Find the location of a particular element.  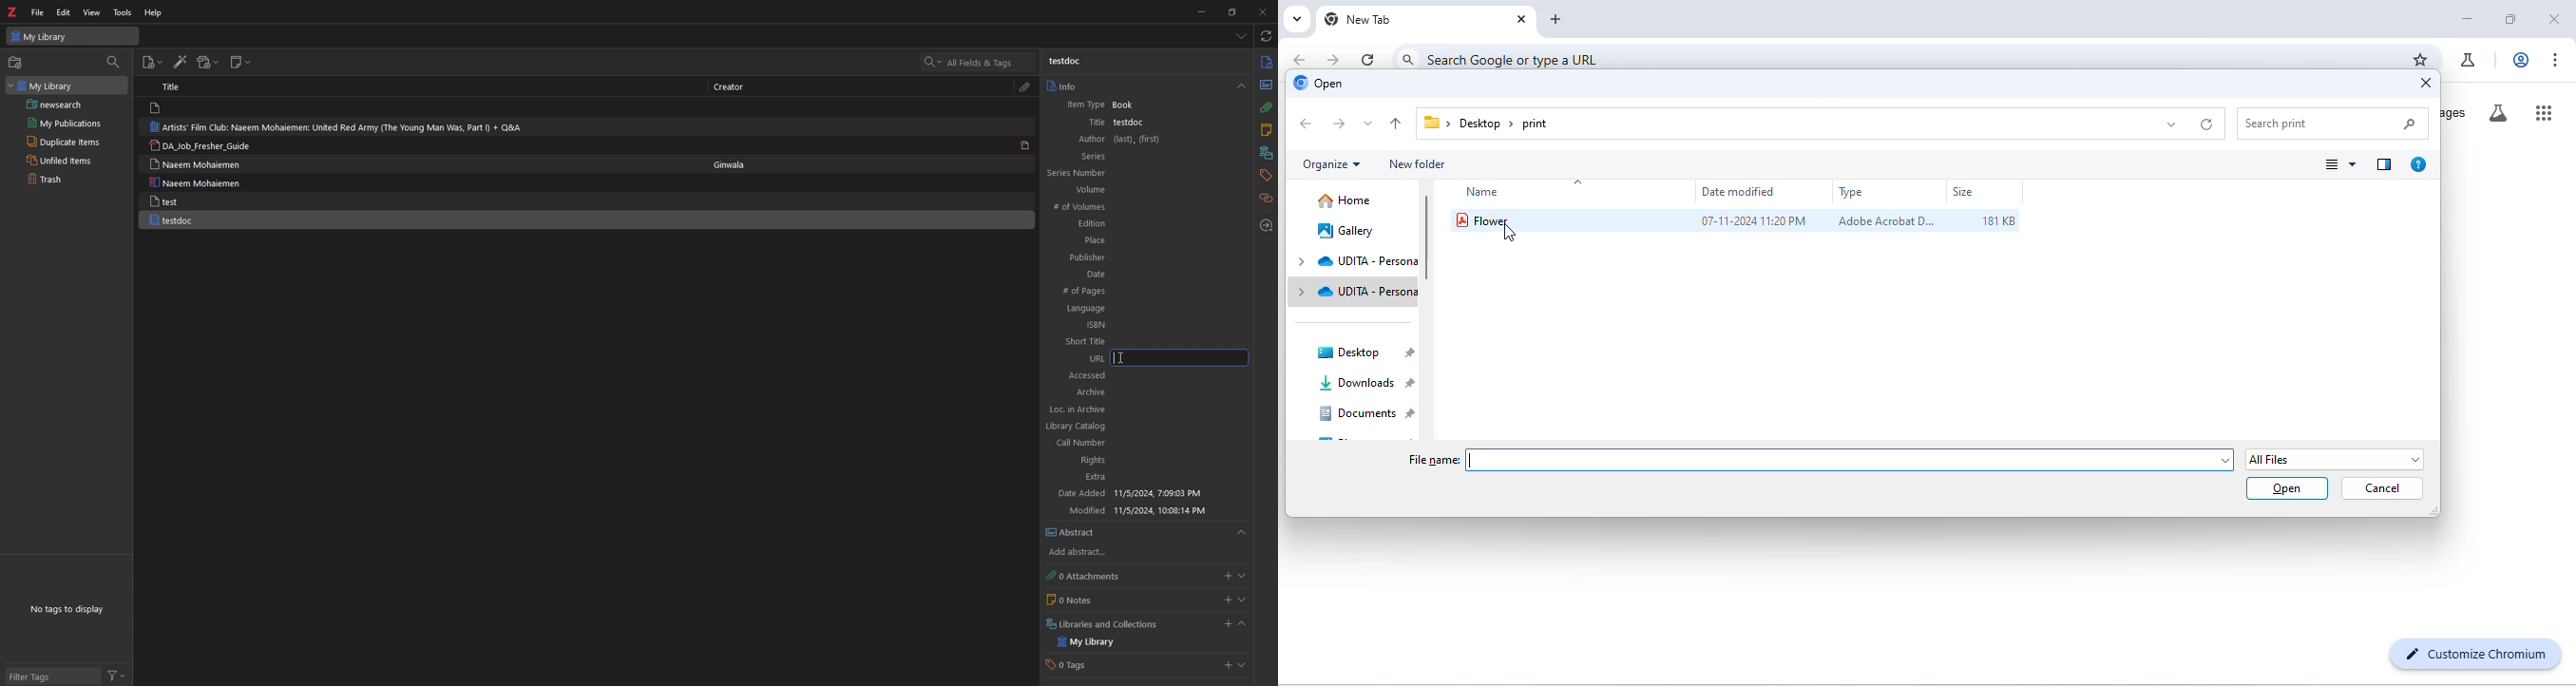

add abstract is located at coordinates (1088, 553).